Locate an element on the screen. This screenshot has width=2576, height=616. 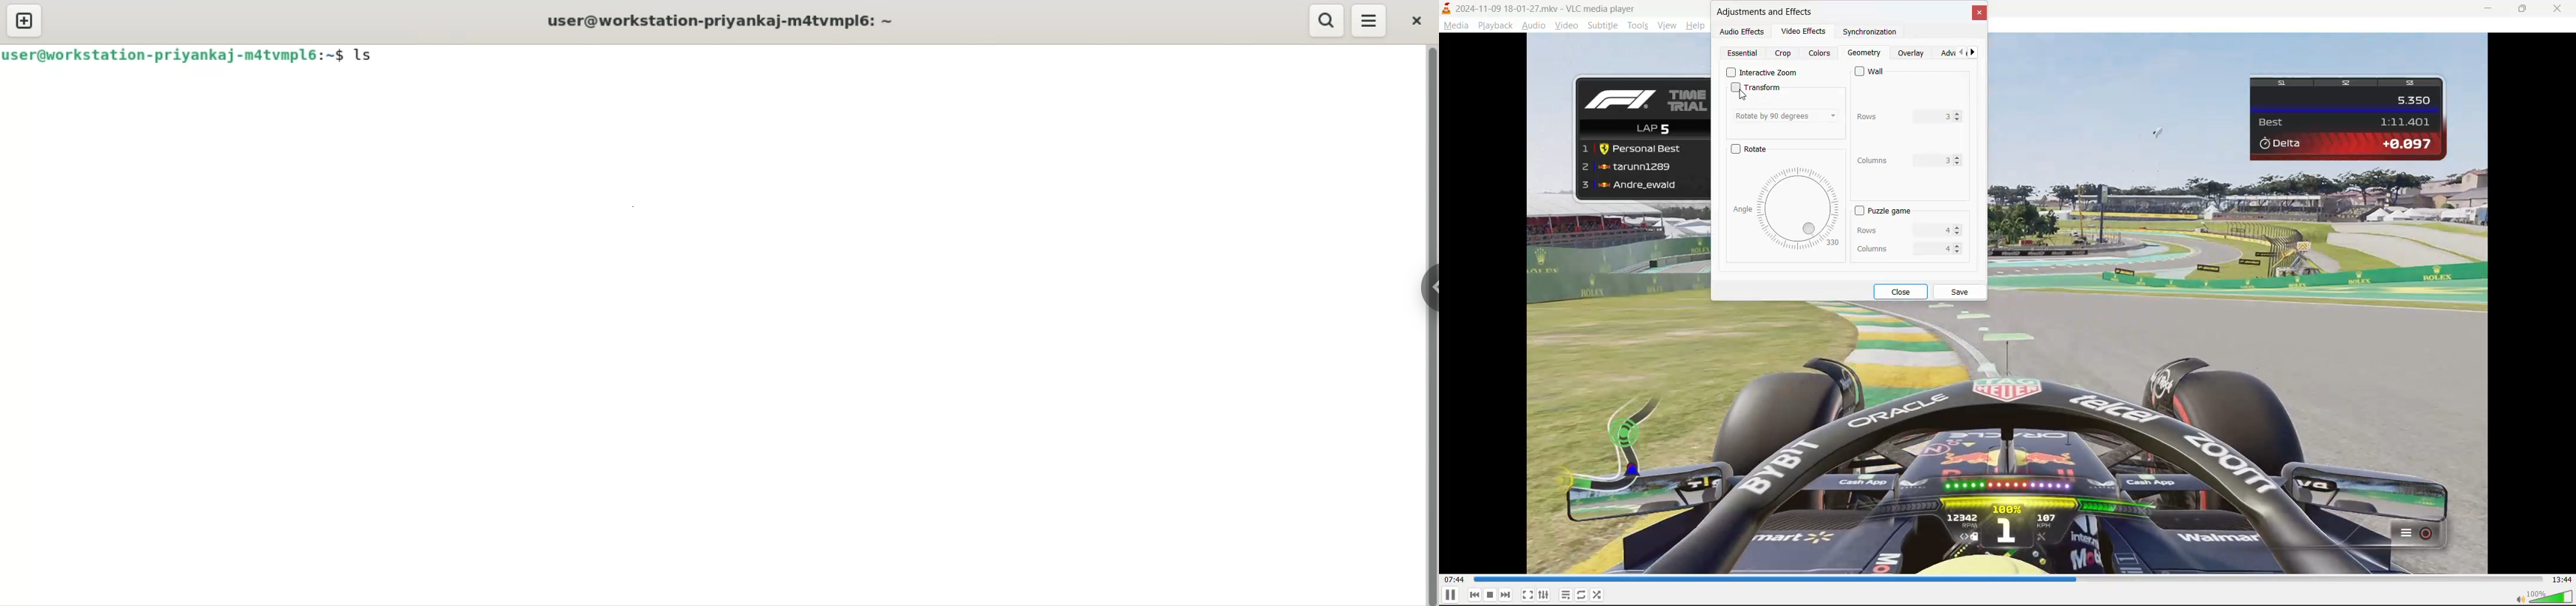
increase is located at coordinates (1960, 227).